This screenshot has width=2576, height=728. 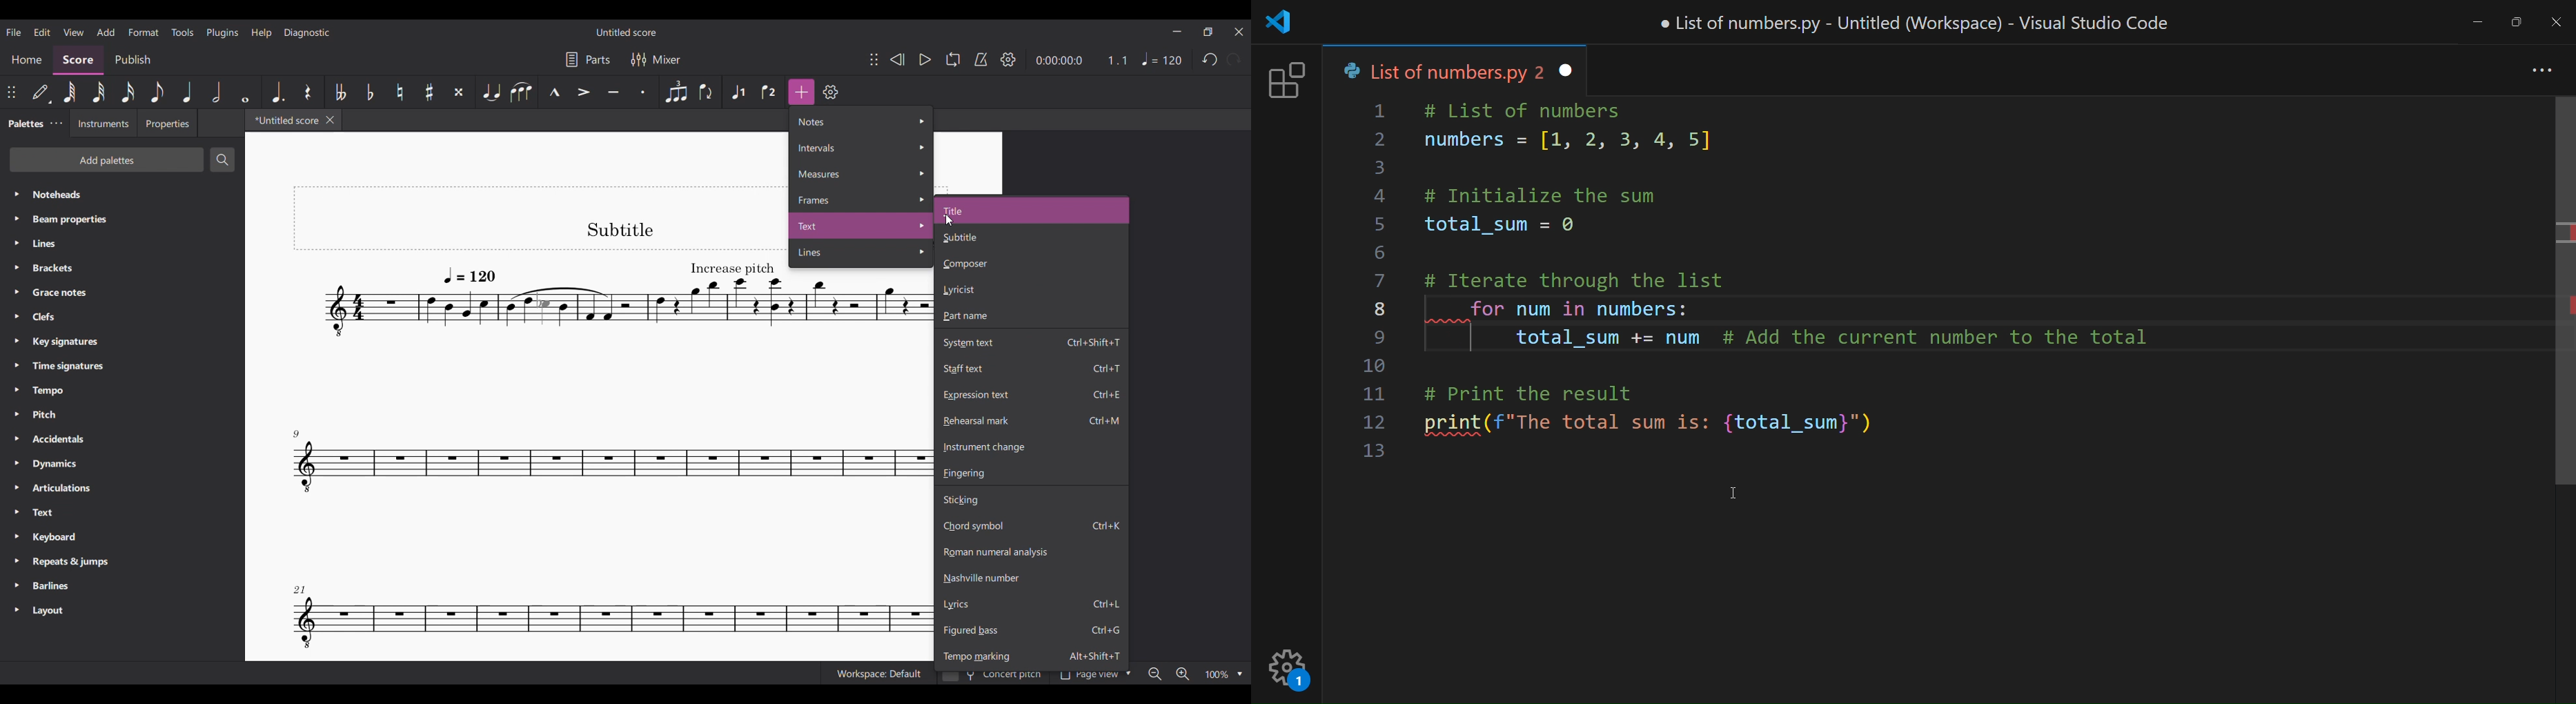 I want to click on Properties, so click(x=167, y=123).